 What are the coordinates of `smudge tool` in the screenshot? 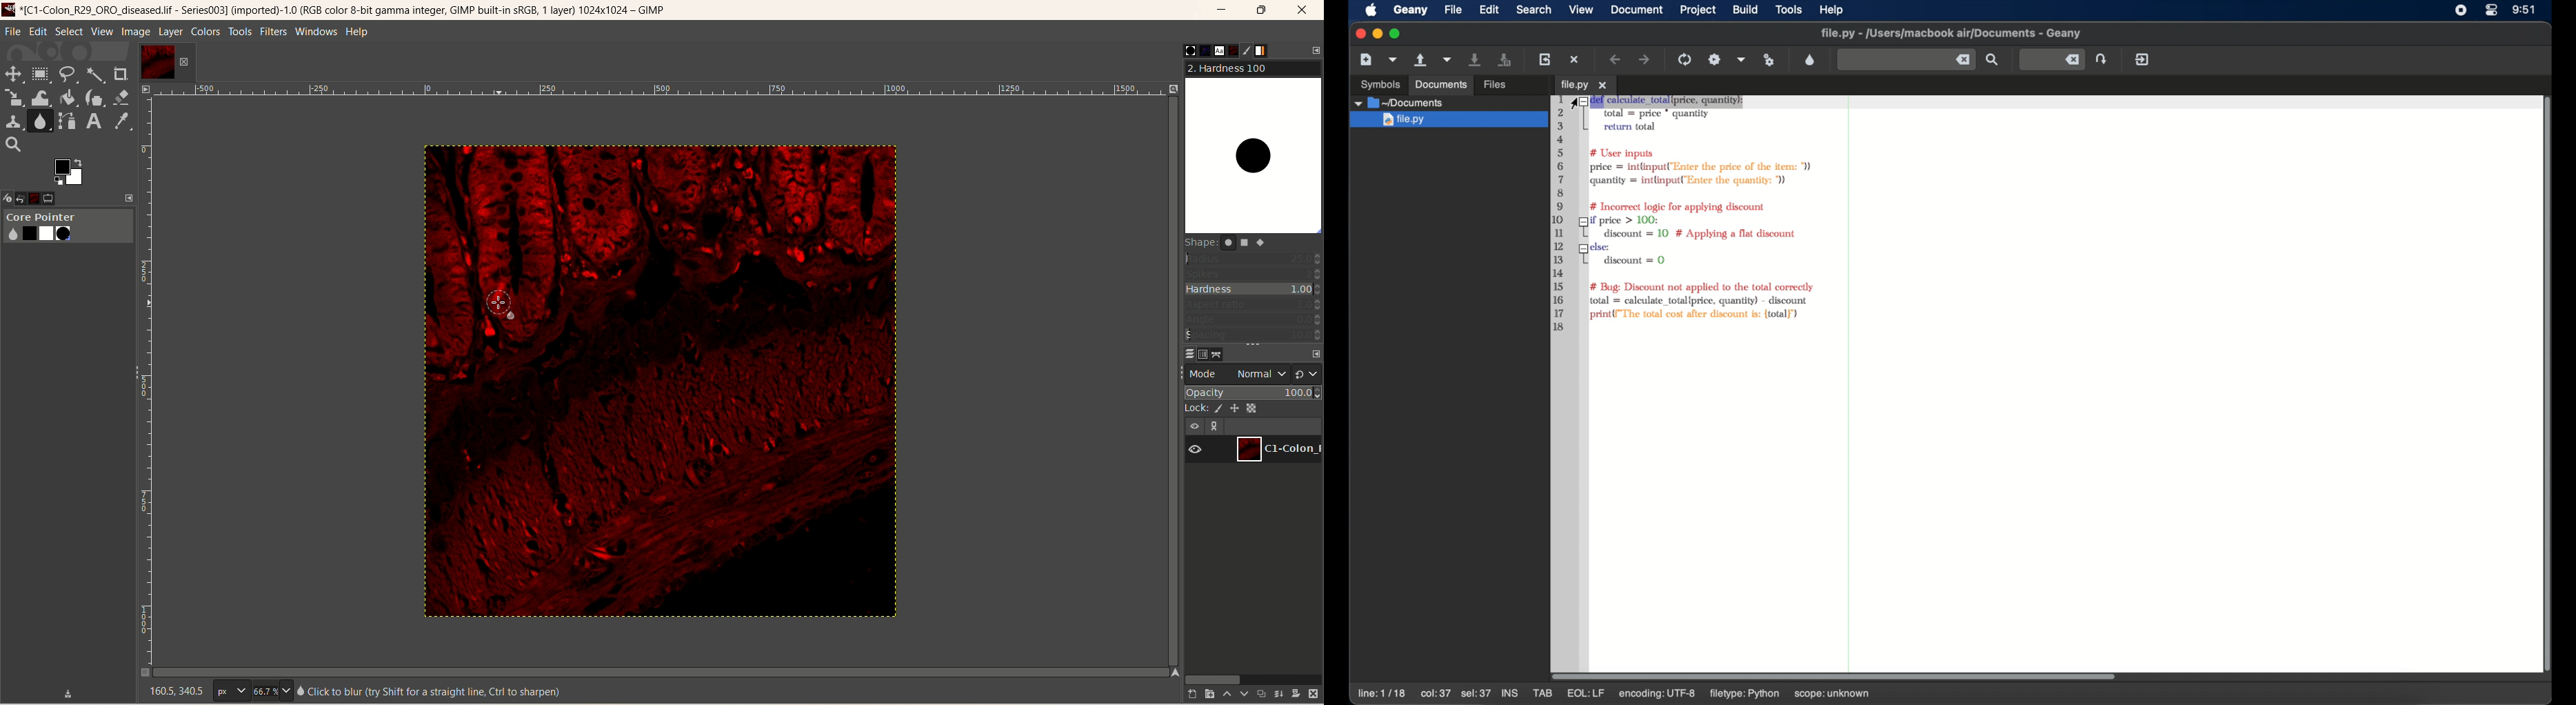 It's located at (41, 121).